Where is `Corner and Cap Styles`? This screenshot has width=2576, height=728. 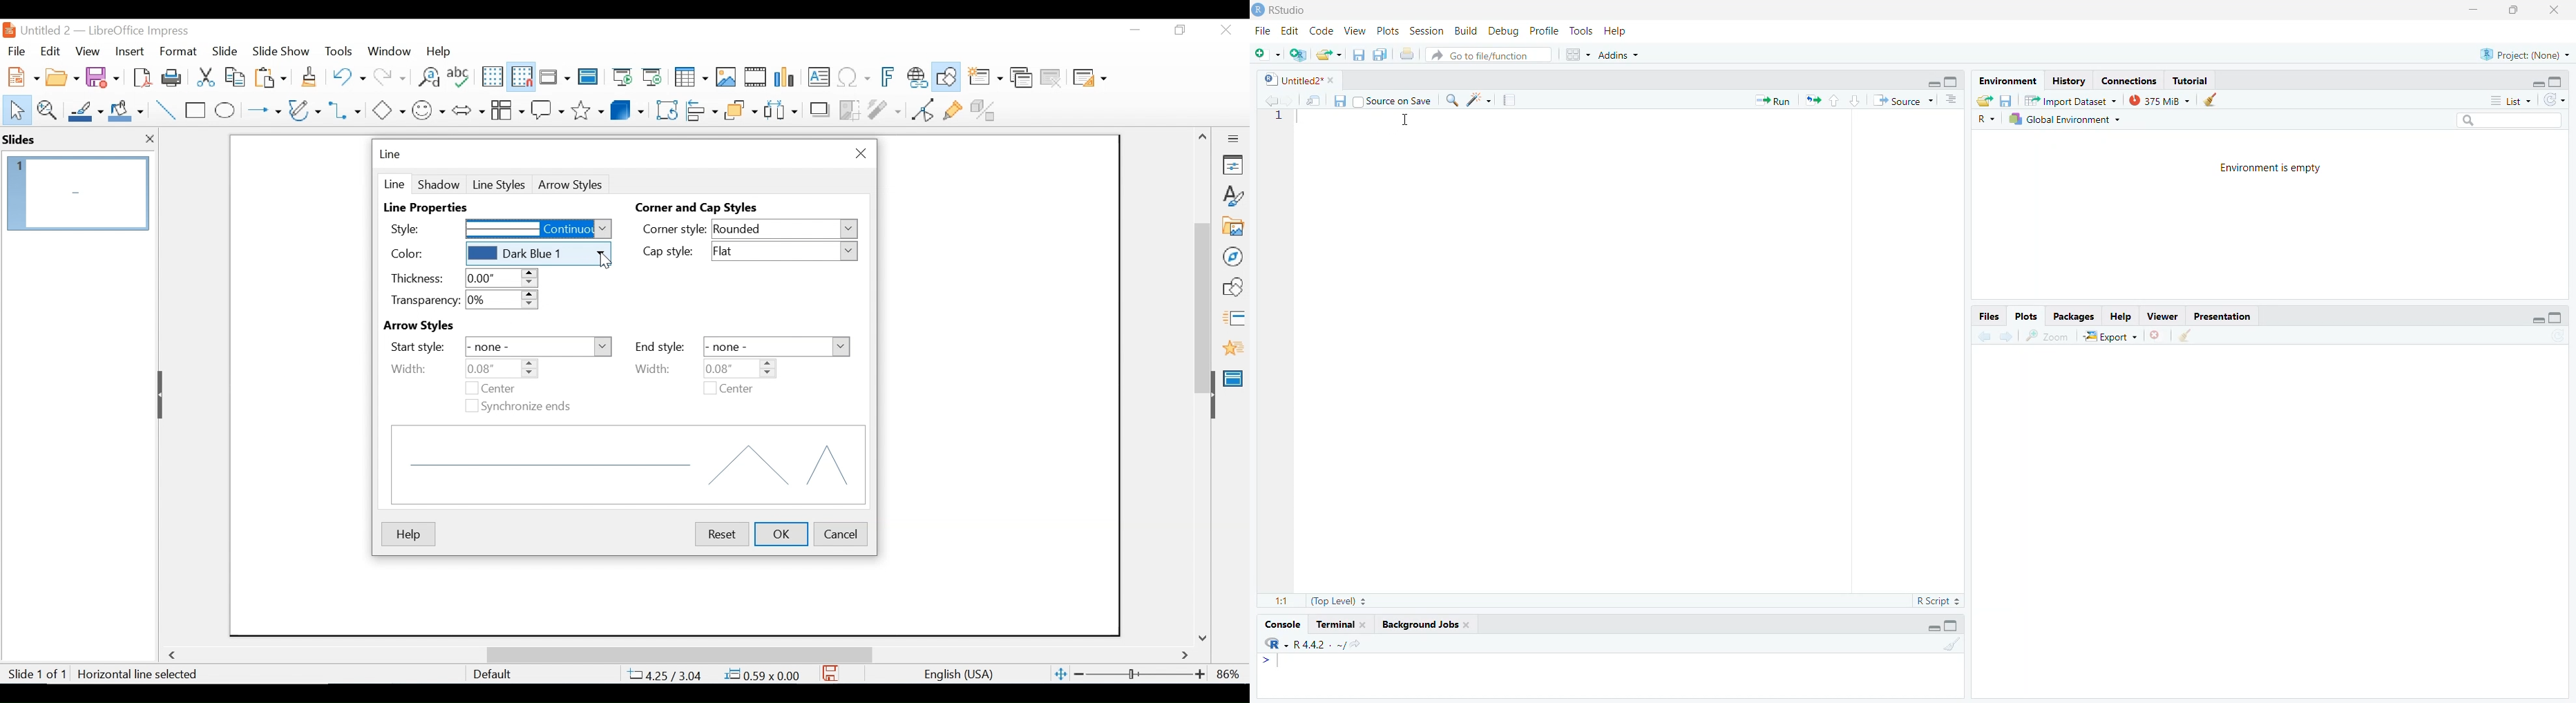 Corner and Cap Styles is located at coordinates (700, 208).